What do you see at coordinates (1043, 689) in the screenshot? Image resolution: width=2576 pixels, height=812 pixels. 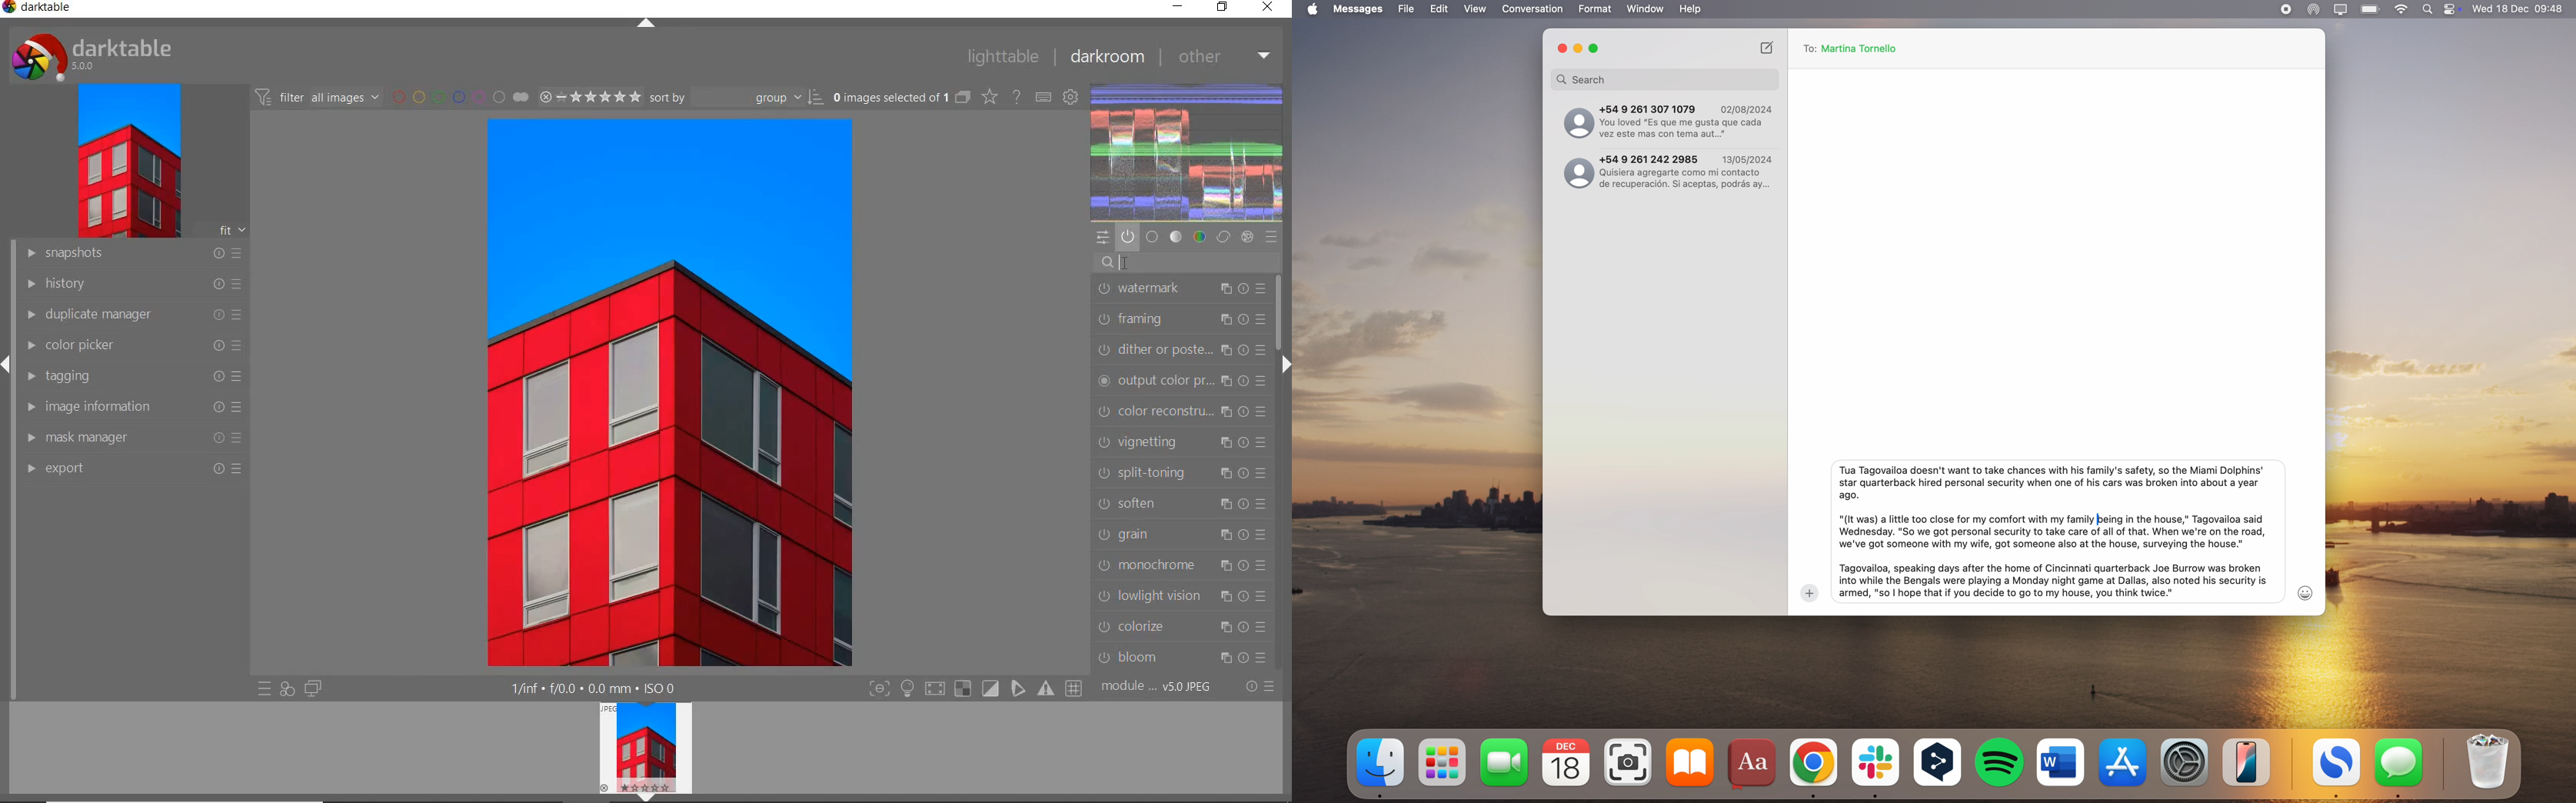 I see `focus mask` at bounding box center [1043, 689].